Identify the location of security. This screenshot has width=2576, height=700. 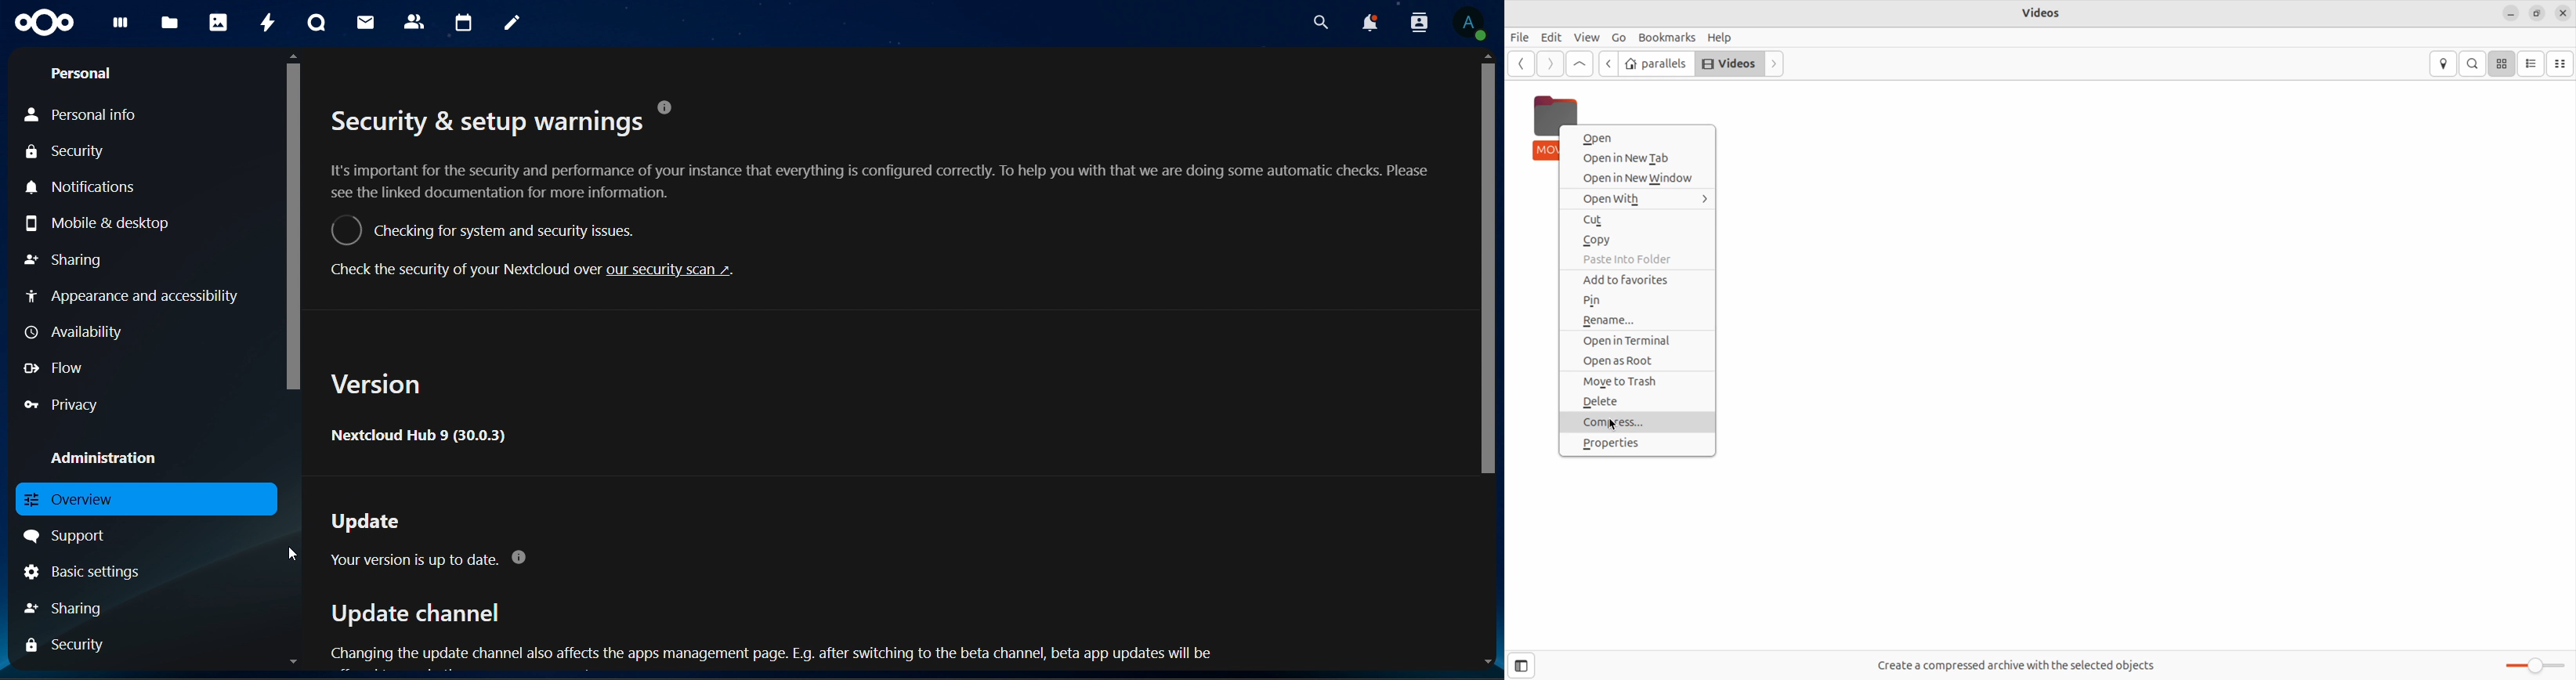
(65, 645).